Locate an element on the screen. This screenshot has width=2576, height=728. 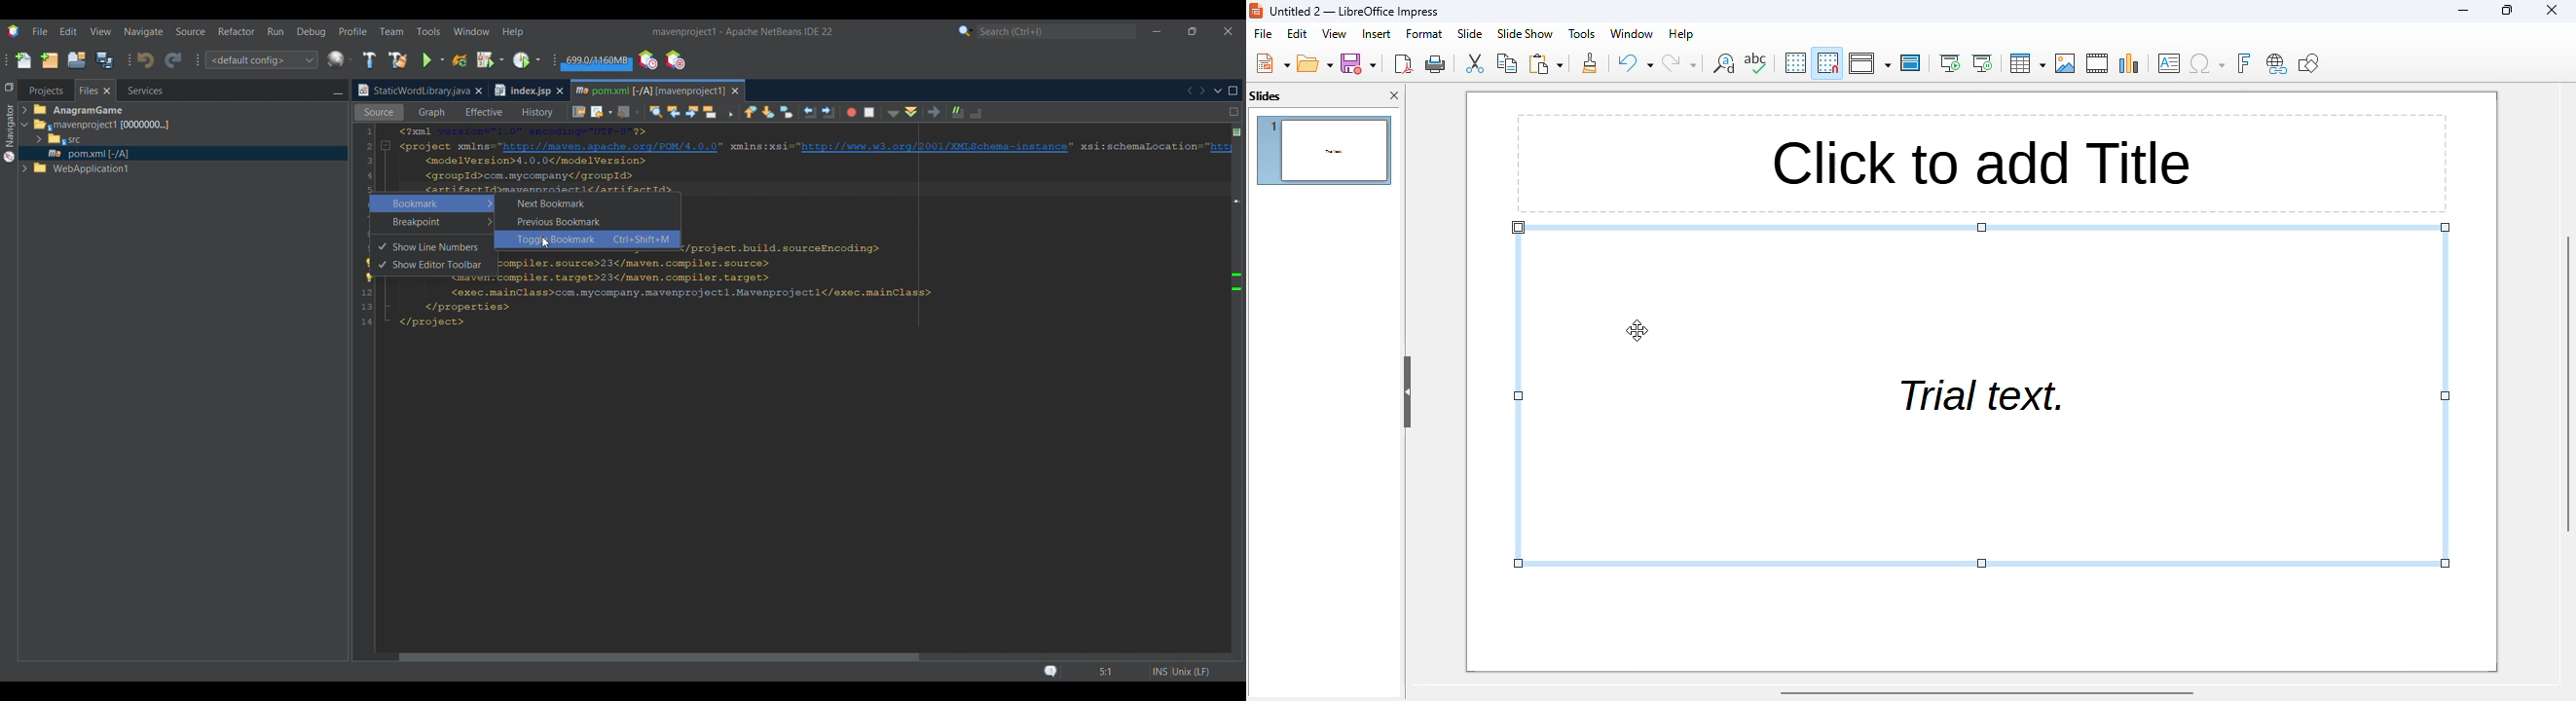
Minimize is located at coordinates (337, 92).